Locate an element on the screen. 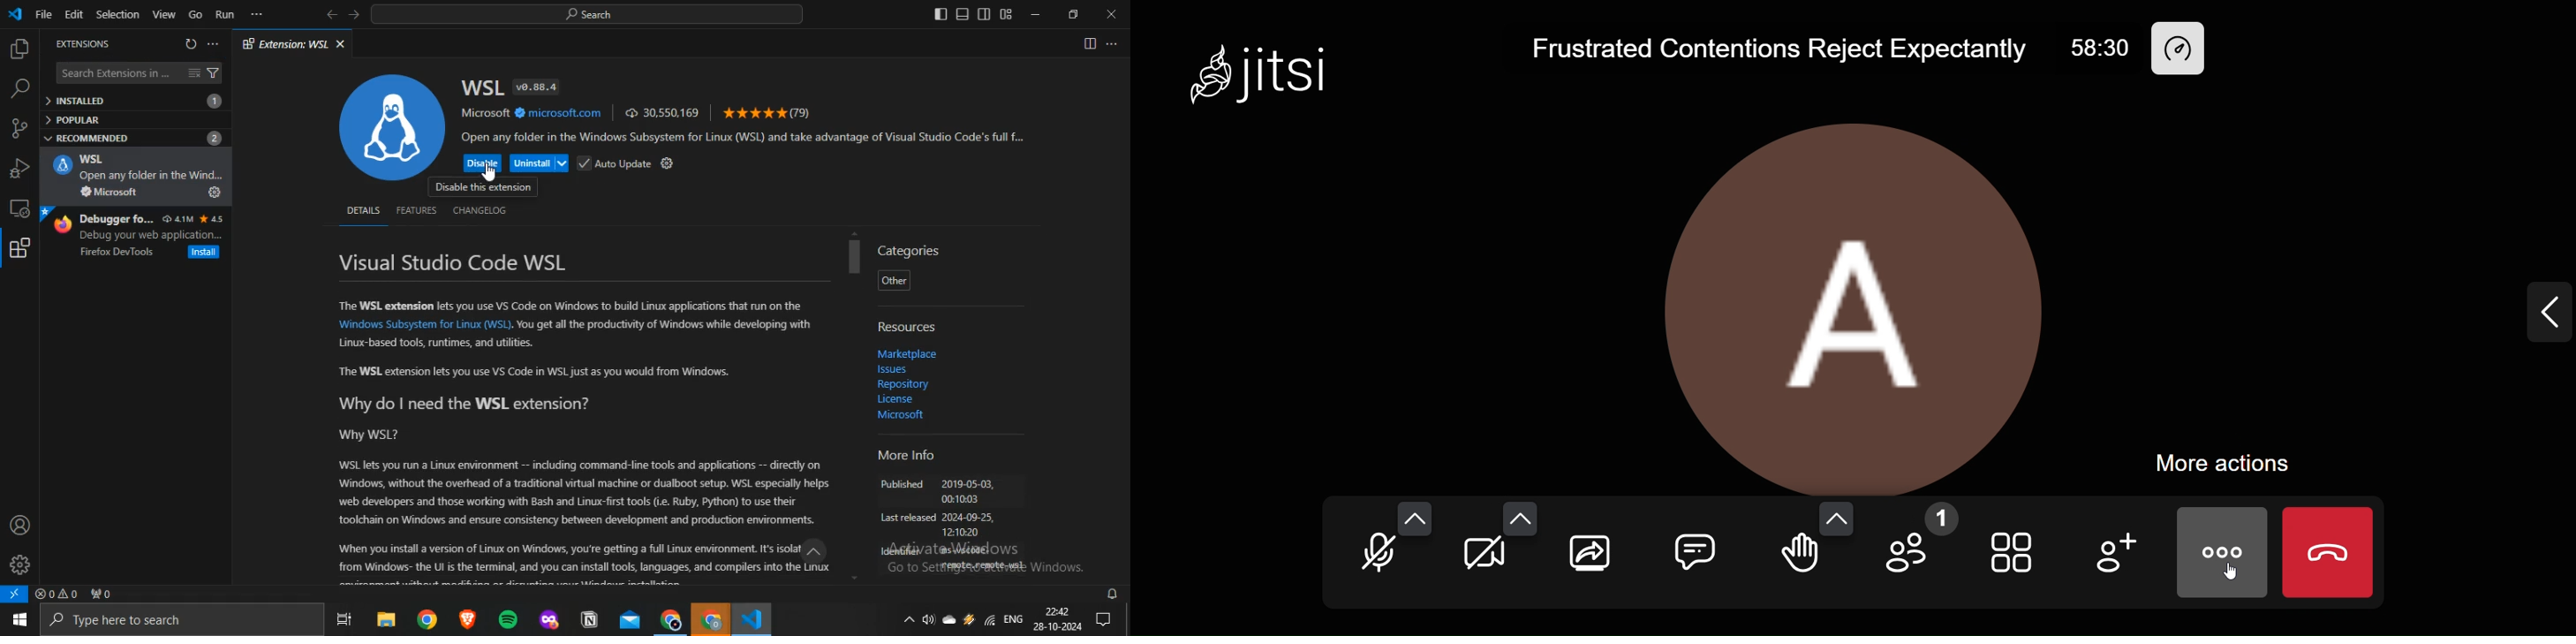  Debugger fo... is located at coordinates (117, 219).